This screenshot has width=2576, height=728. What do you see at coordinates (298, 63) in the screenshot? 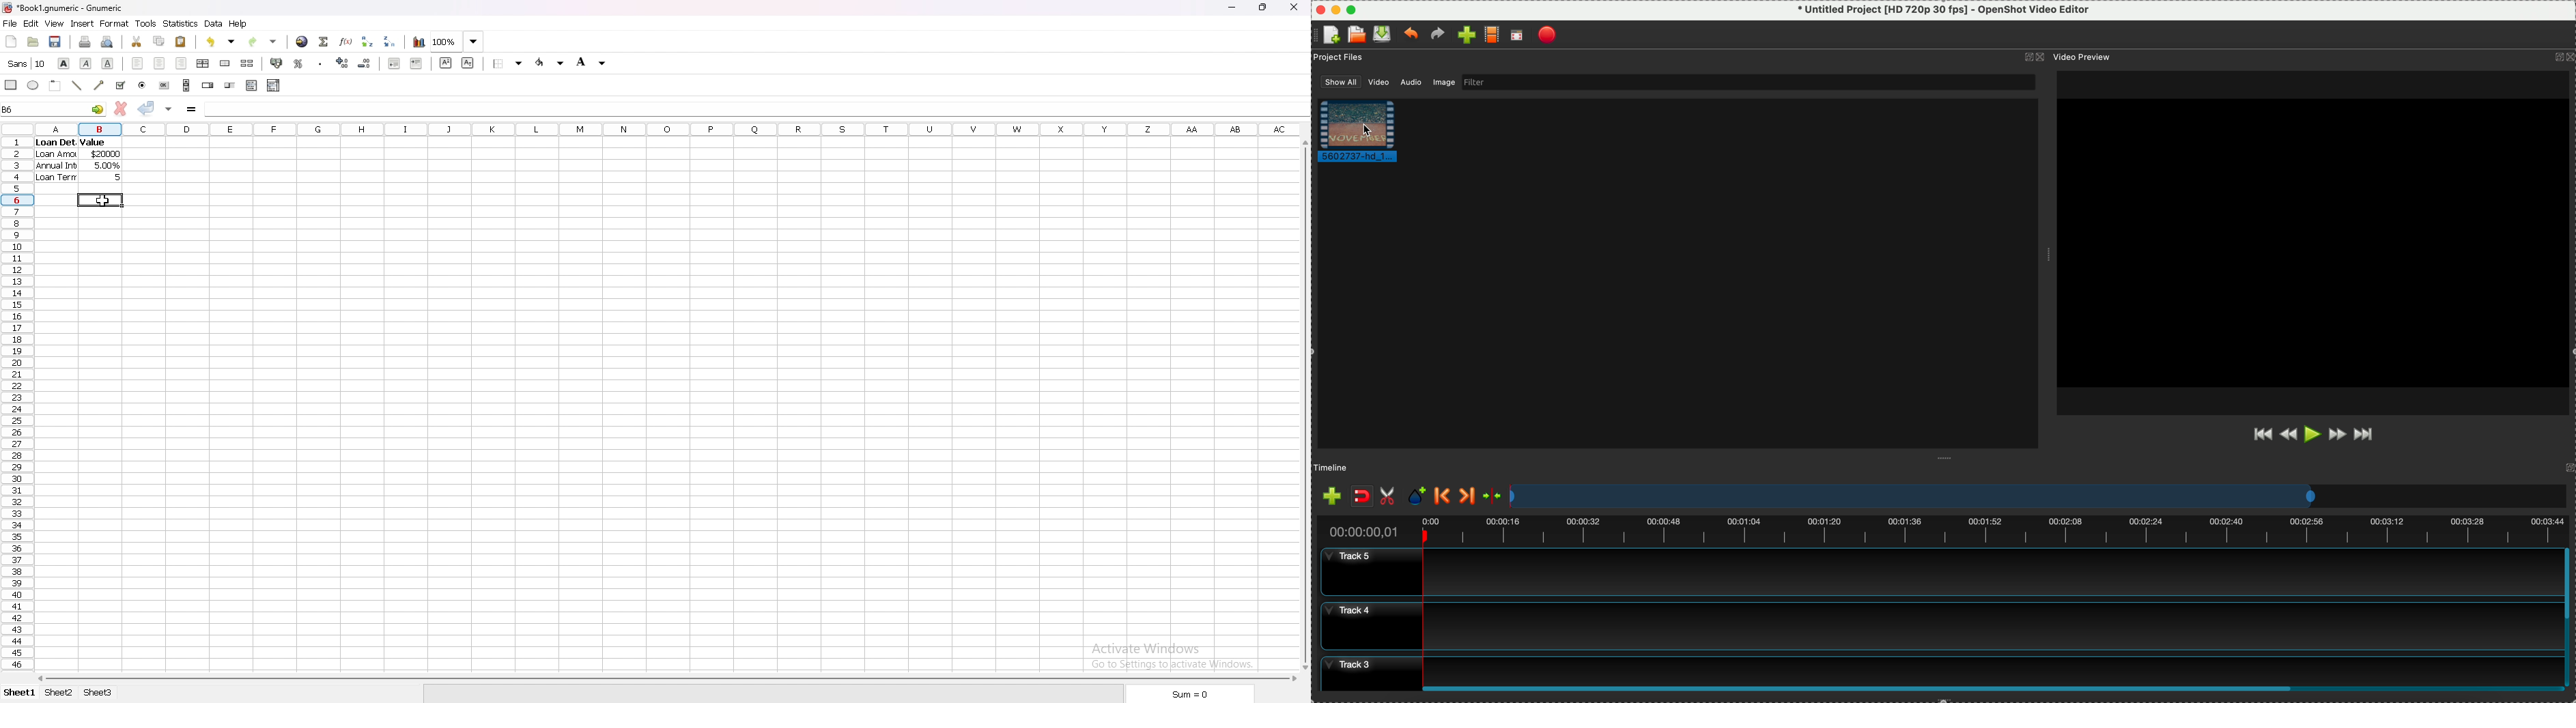
I see `percentage` at bounding box center [298, 63].